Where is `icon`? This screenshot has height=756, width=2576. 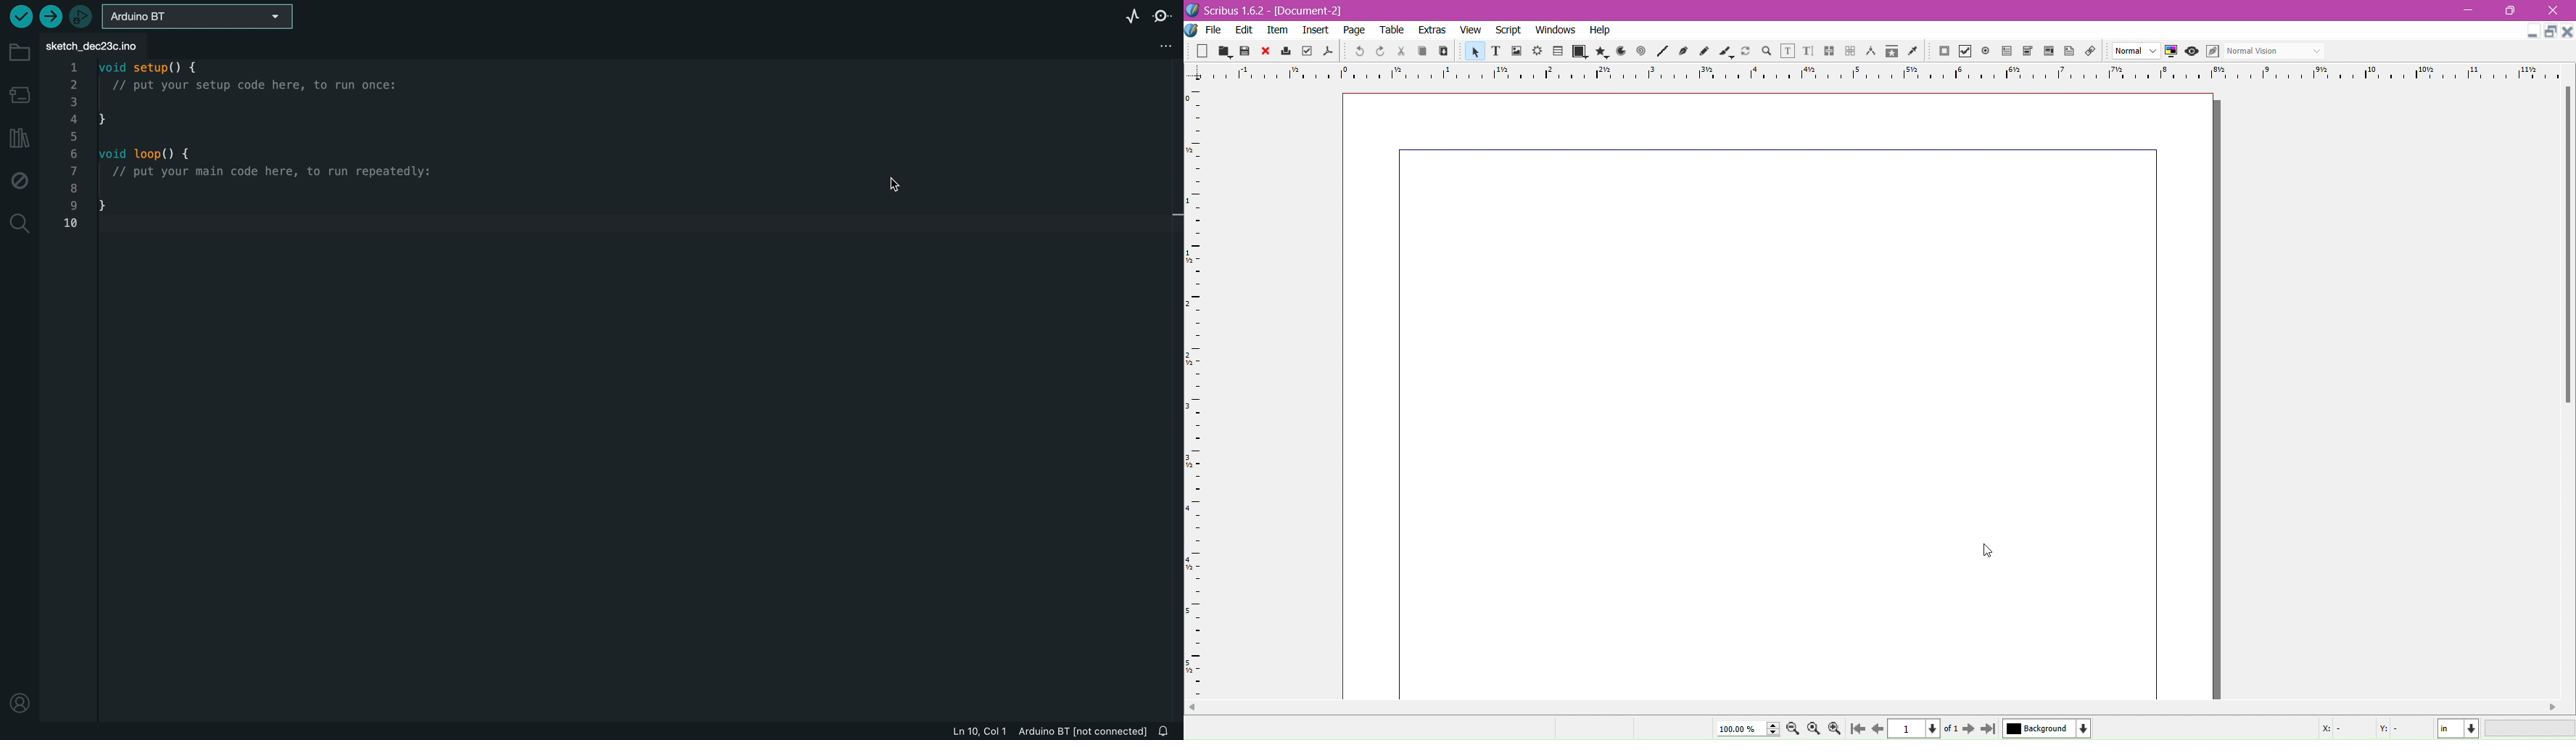
icon is located at coordinates (1913, 53).